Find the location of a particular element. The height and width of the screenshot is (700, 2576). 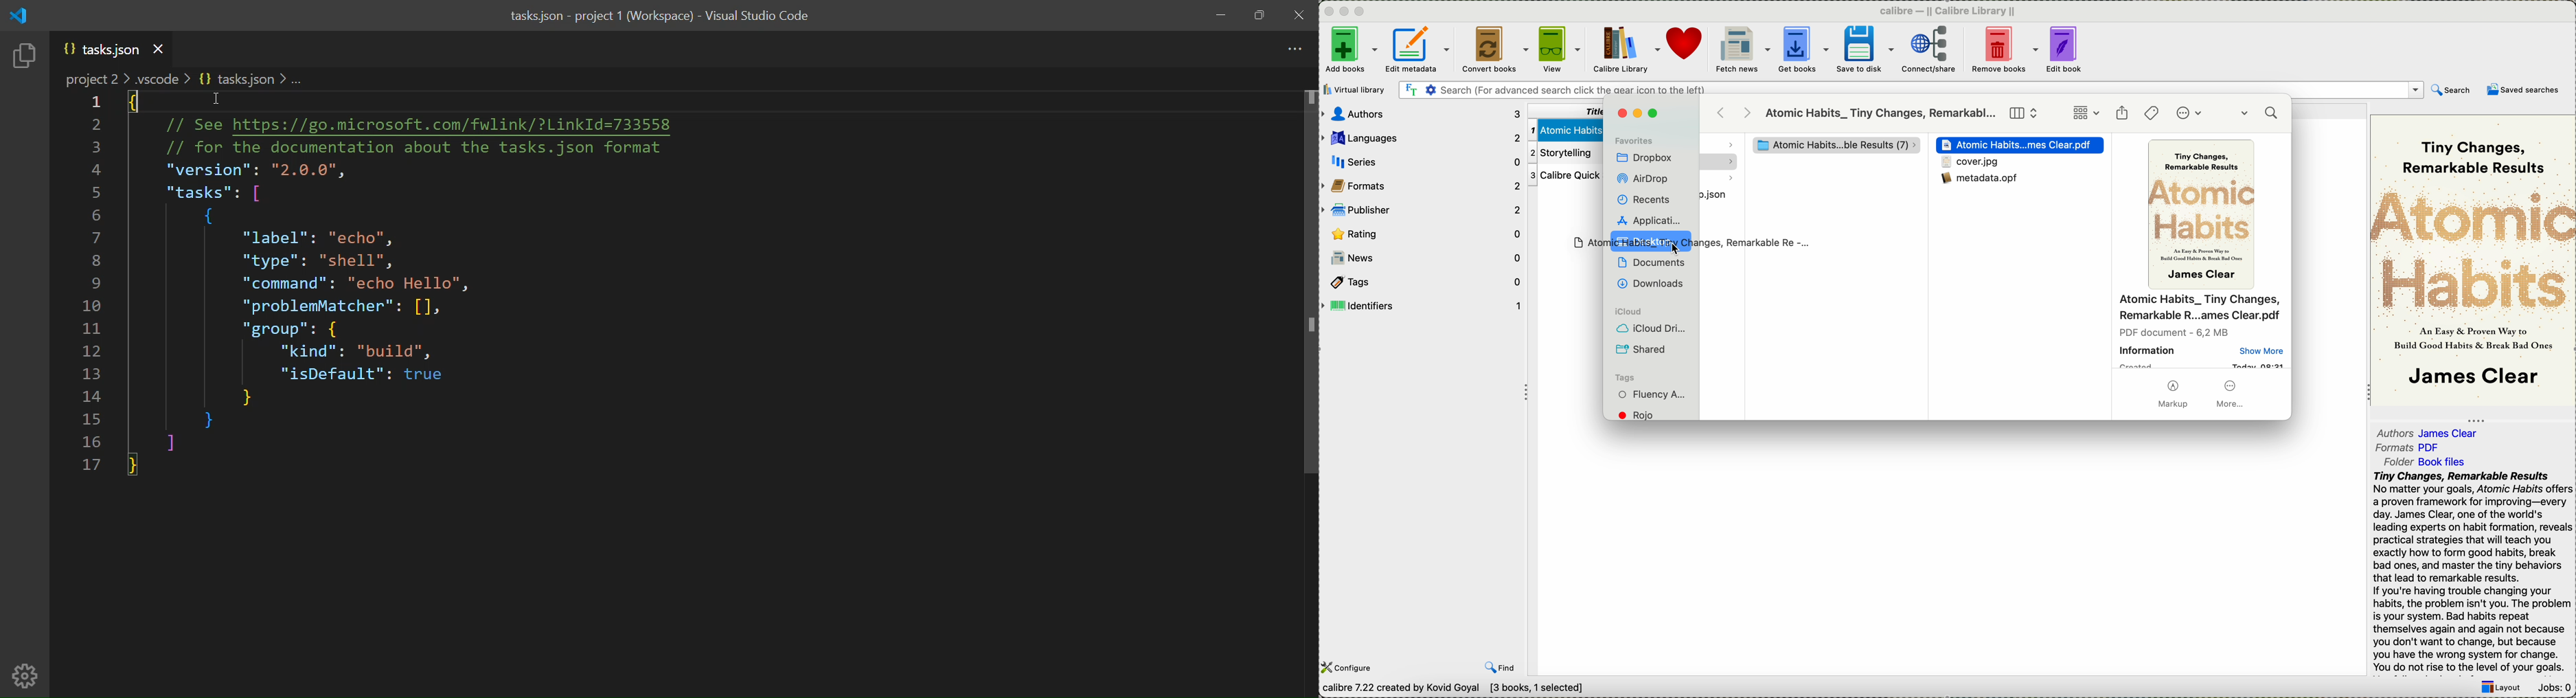

column list is located at coordinates (2024, 113).